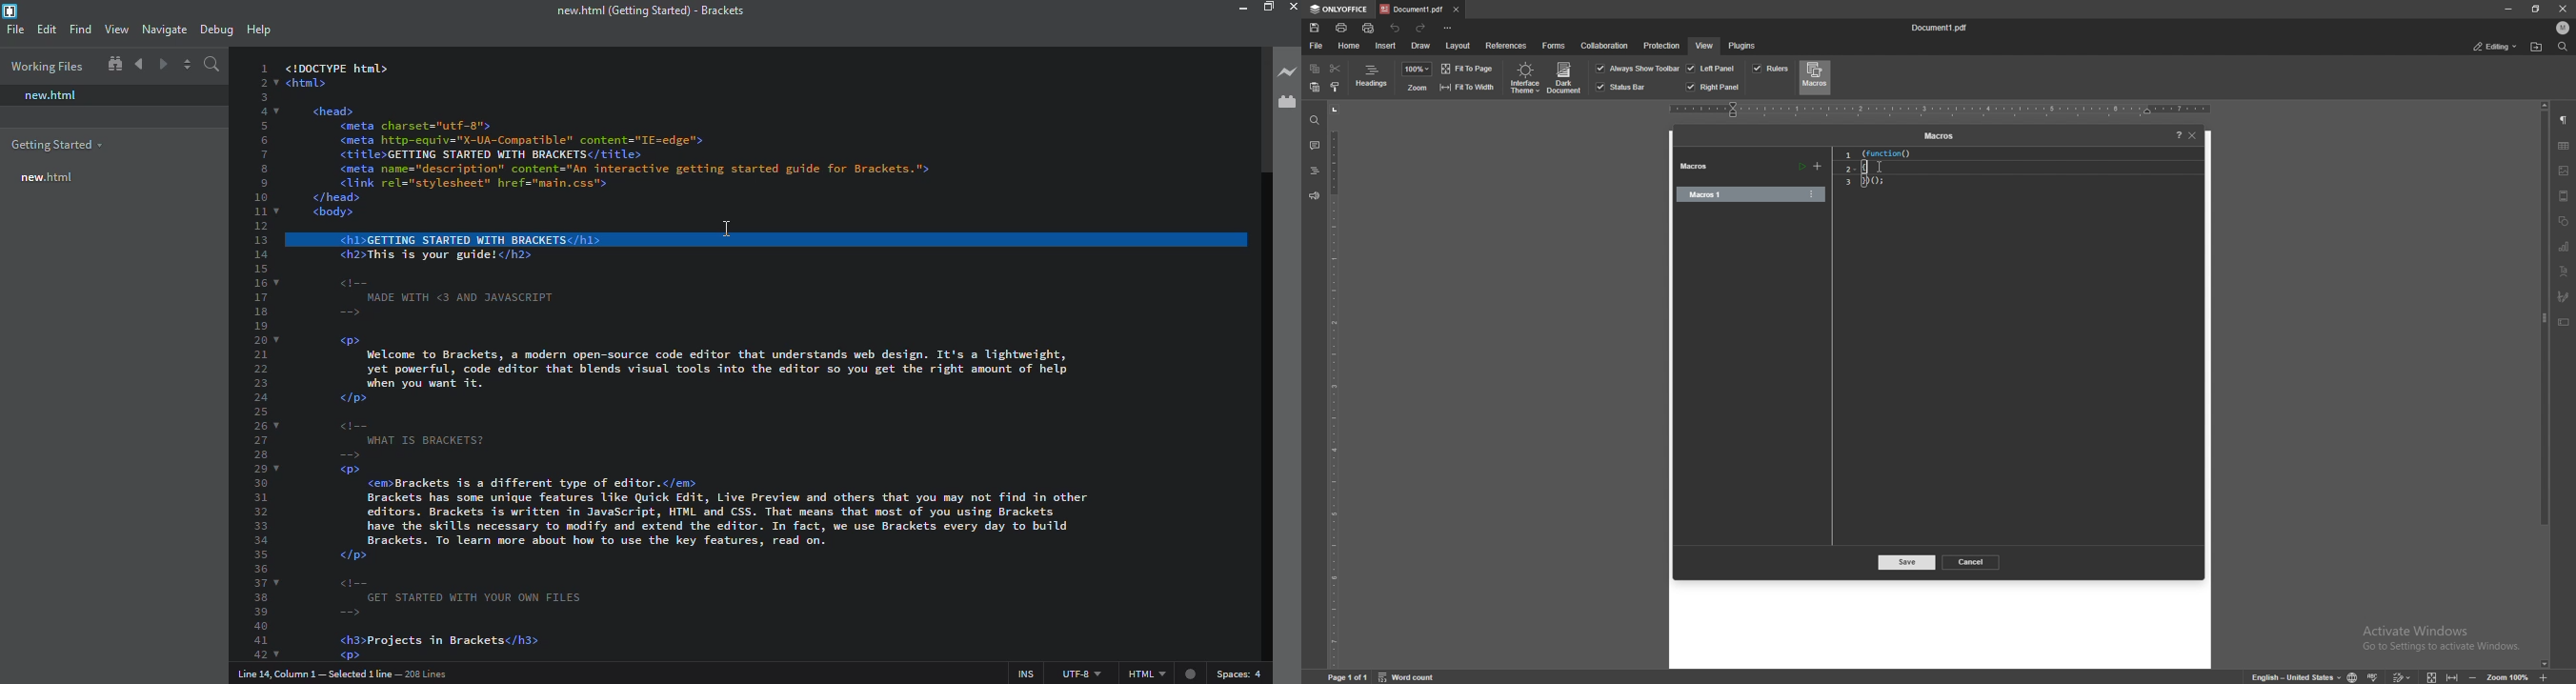  What do you see at coordinates (1881, 182) in the screenshot?
I see `();` at bounding box center [1881, 182].